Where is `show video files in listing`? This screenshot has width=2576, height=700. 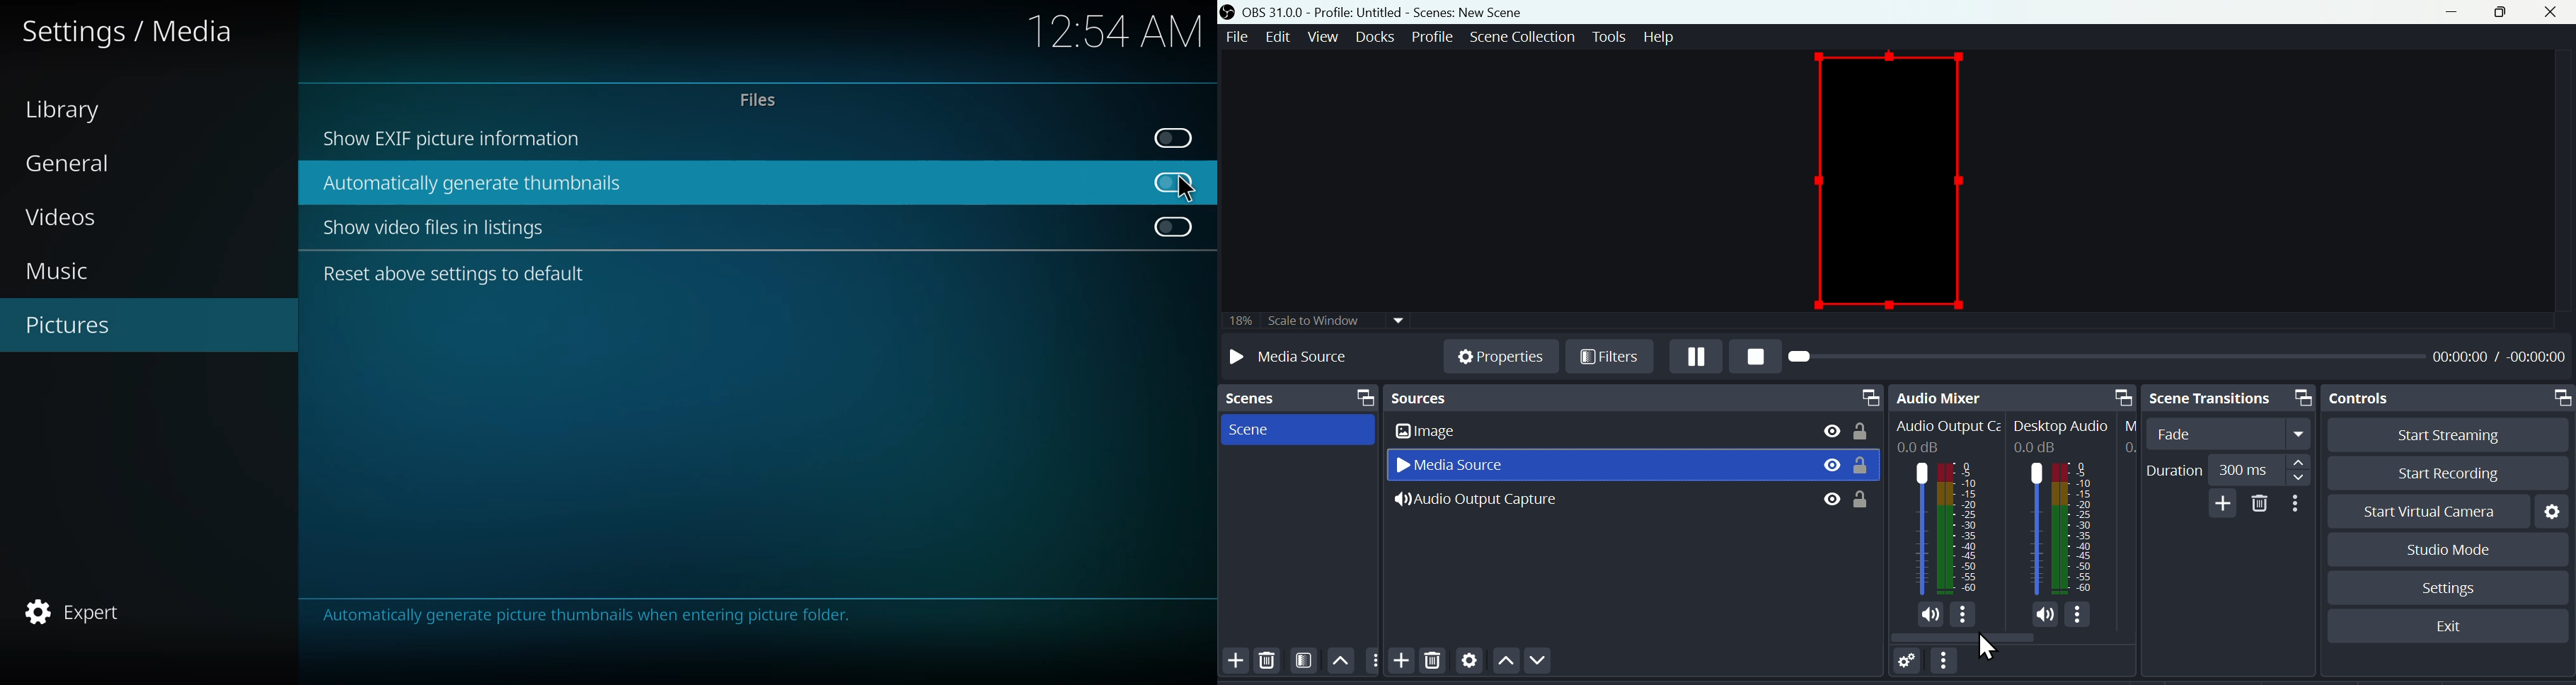
show video files in listing is located at coordinates (438, 228).